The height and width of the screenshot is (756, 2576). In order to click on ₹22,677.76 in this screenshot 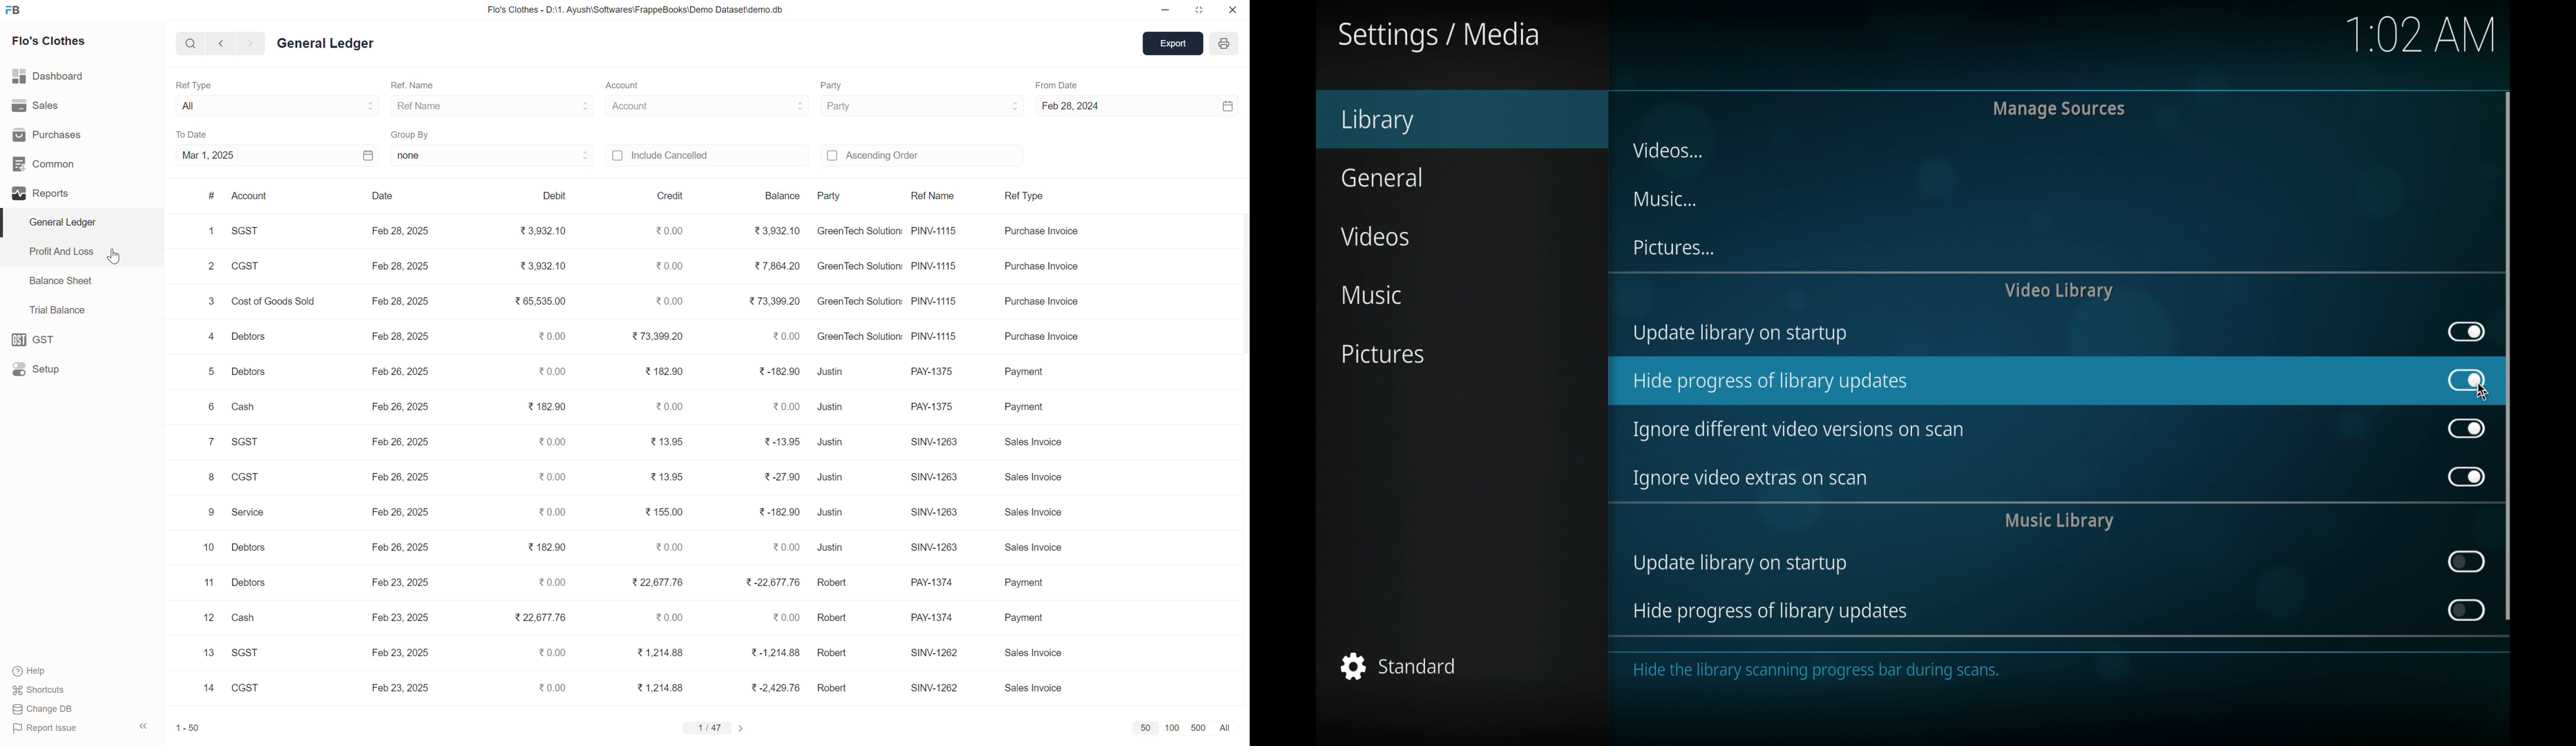, I will do `click(659, 582)`.